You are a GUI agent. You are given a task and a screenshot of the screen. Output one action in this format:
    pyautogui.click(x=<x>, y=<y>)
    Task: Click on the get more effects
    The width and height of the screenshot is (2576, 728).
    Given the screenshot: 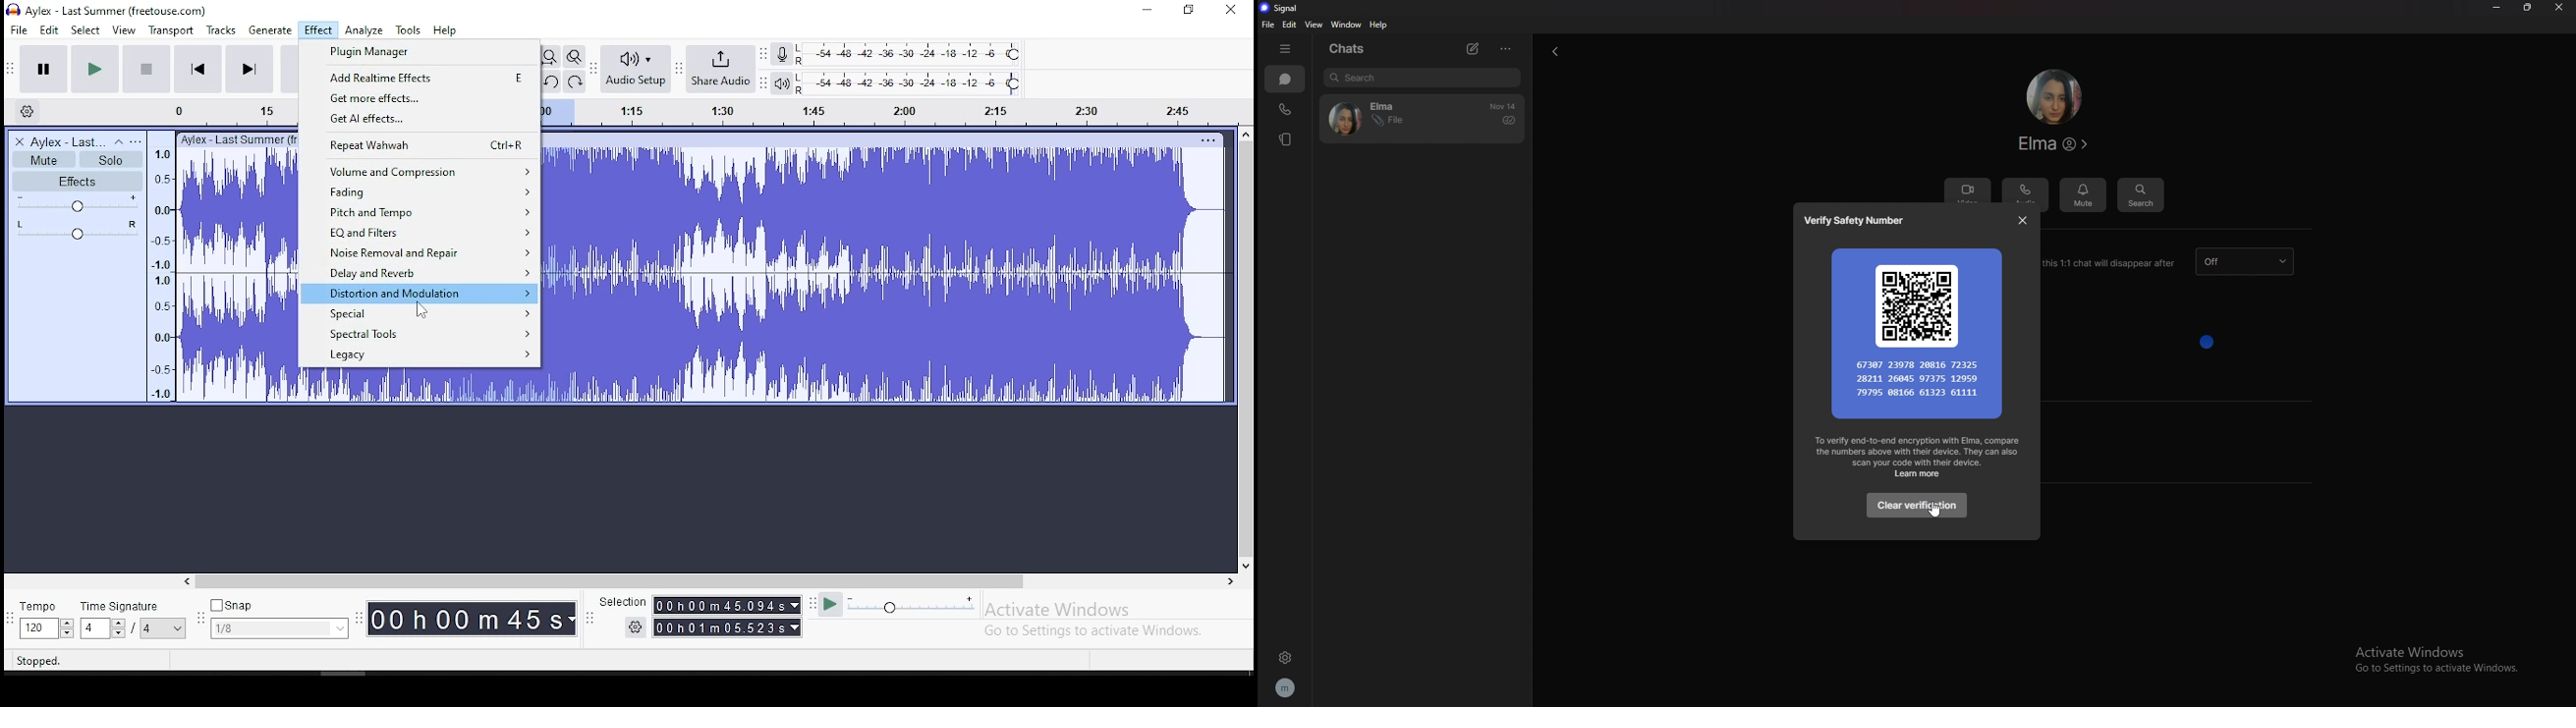 What is the action you would take?
    pyautogui.click(x=419, y=98)
    